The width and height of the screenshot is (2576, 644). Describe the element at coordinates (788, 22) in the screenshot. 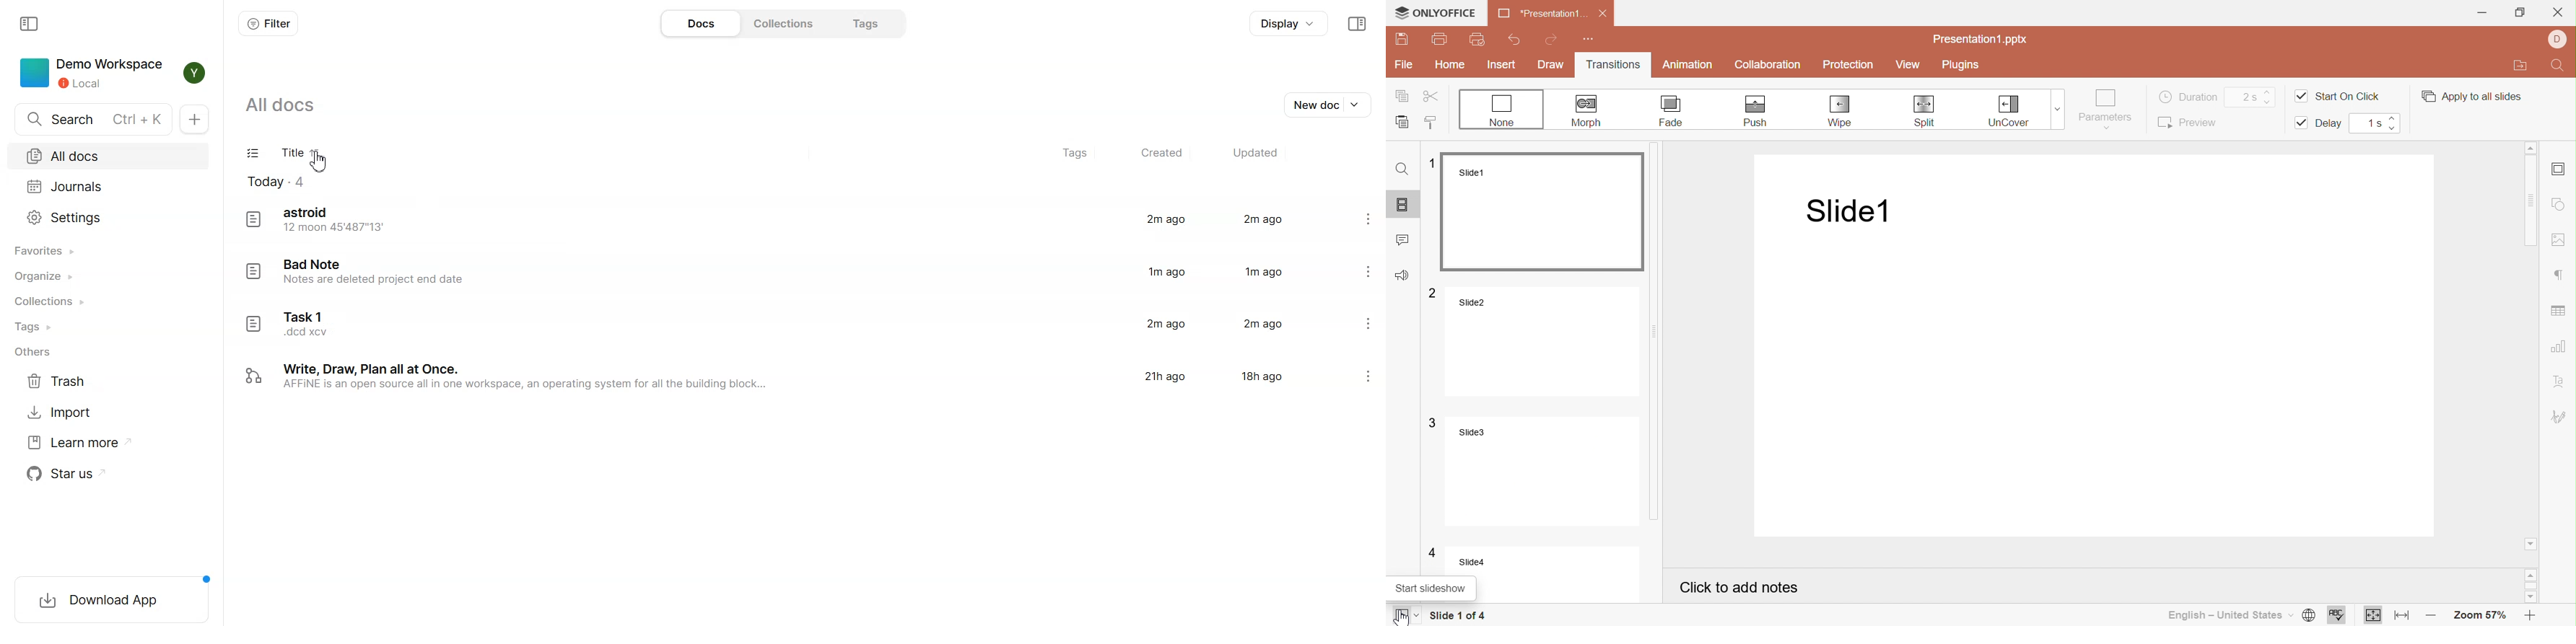

I see `Collections` at that location.